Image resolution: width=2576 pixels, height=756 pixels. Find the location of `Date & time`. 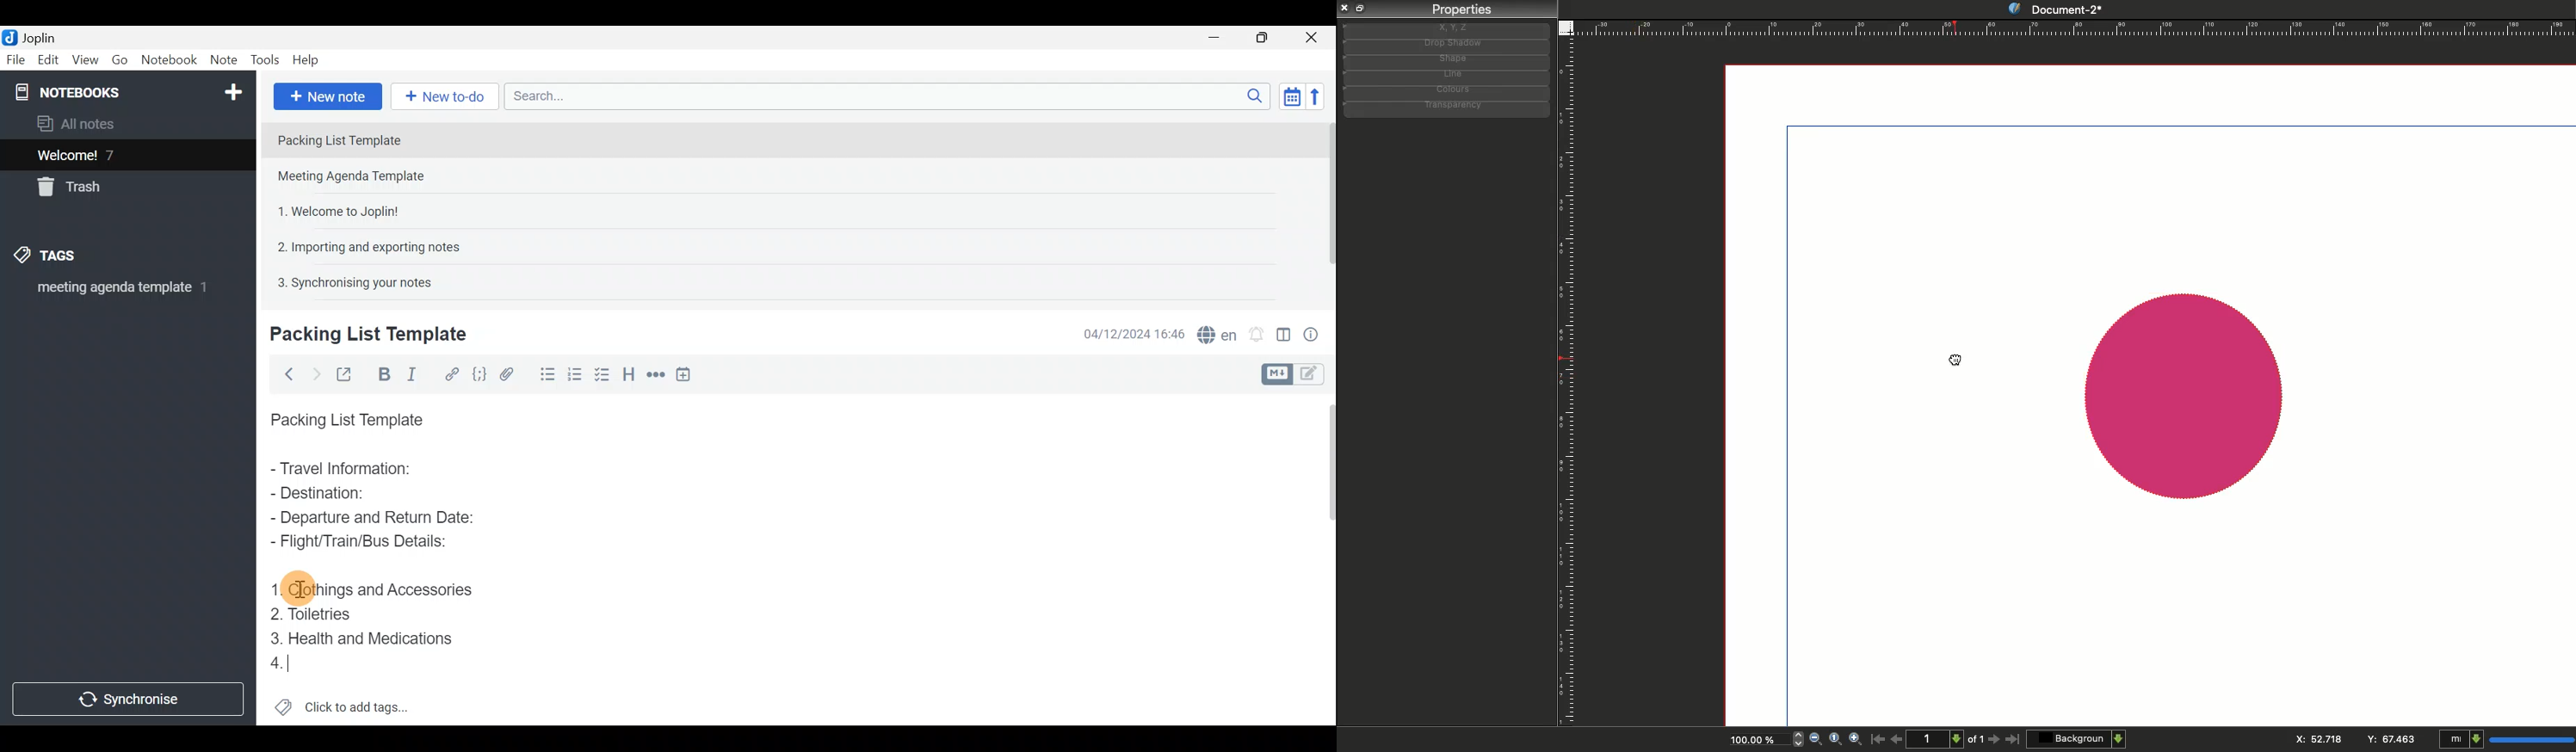

Date & time is located at coordinates (1135, 333).